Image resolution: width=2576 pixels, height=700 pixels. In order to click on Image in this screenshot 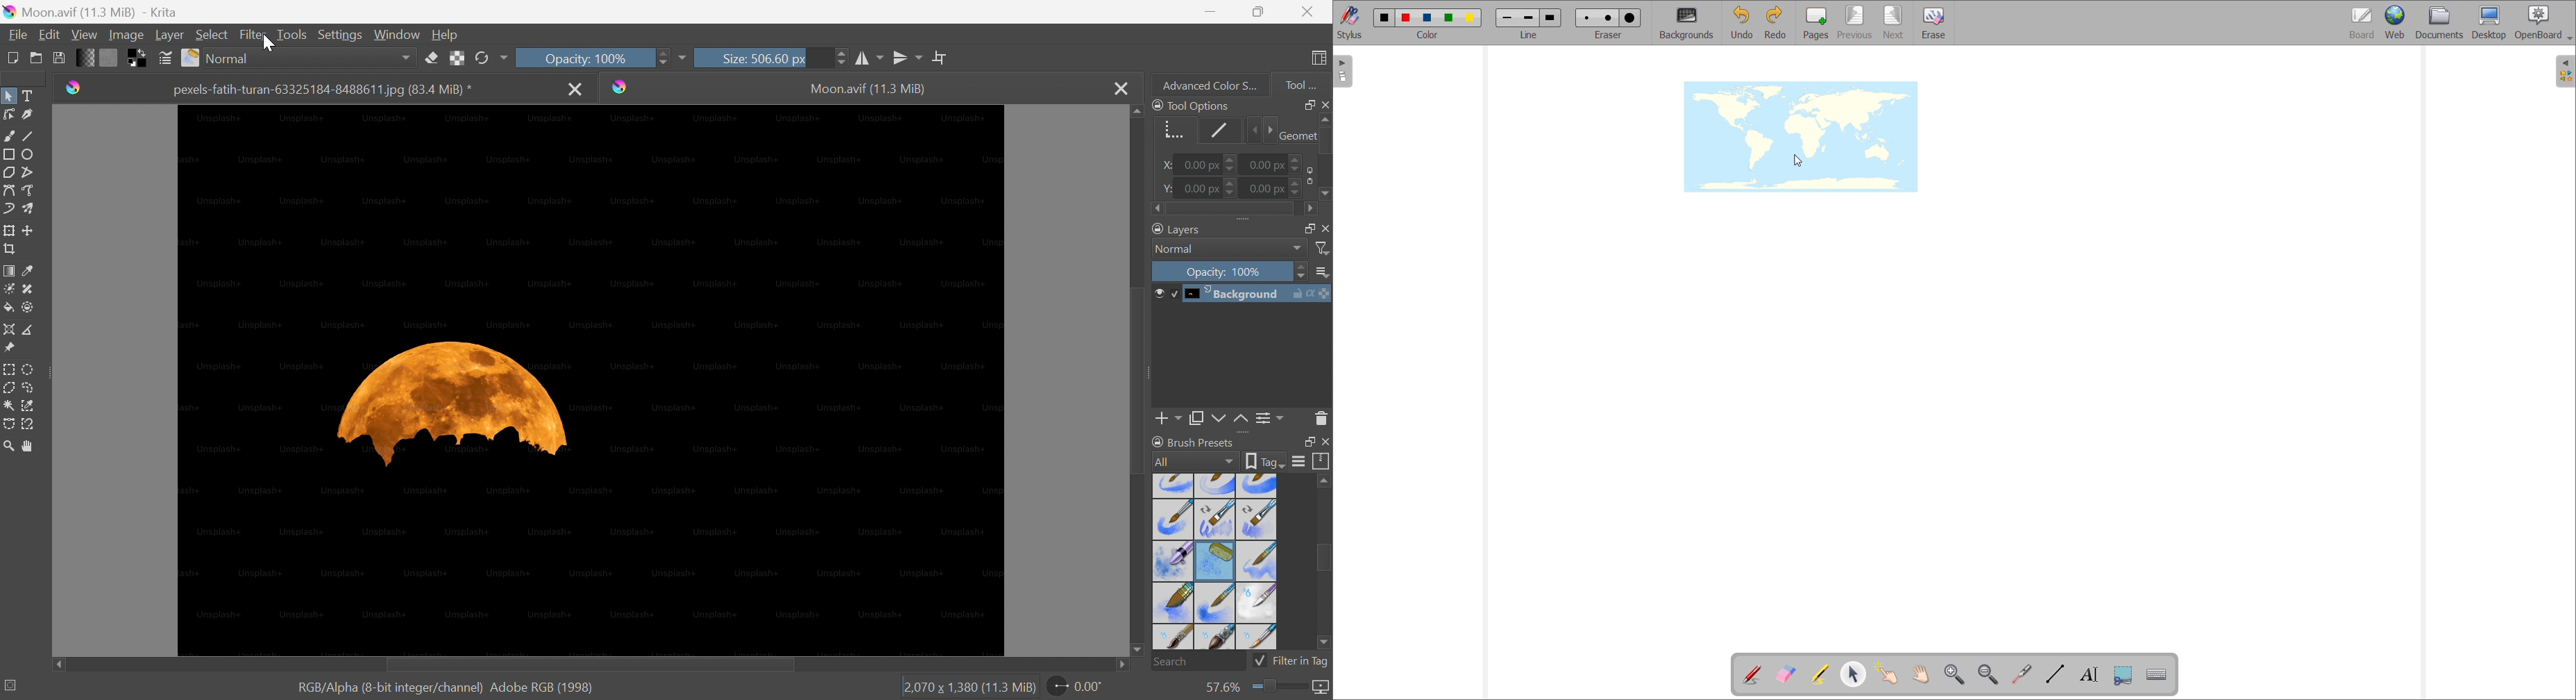, I will do `click(125, 35)`.